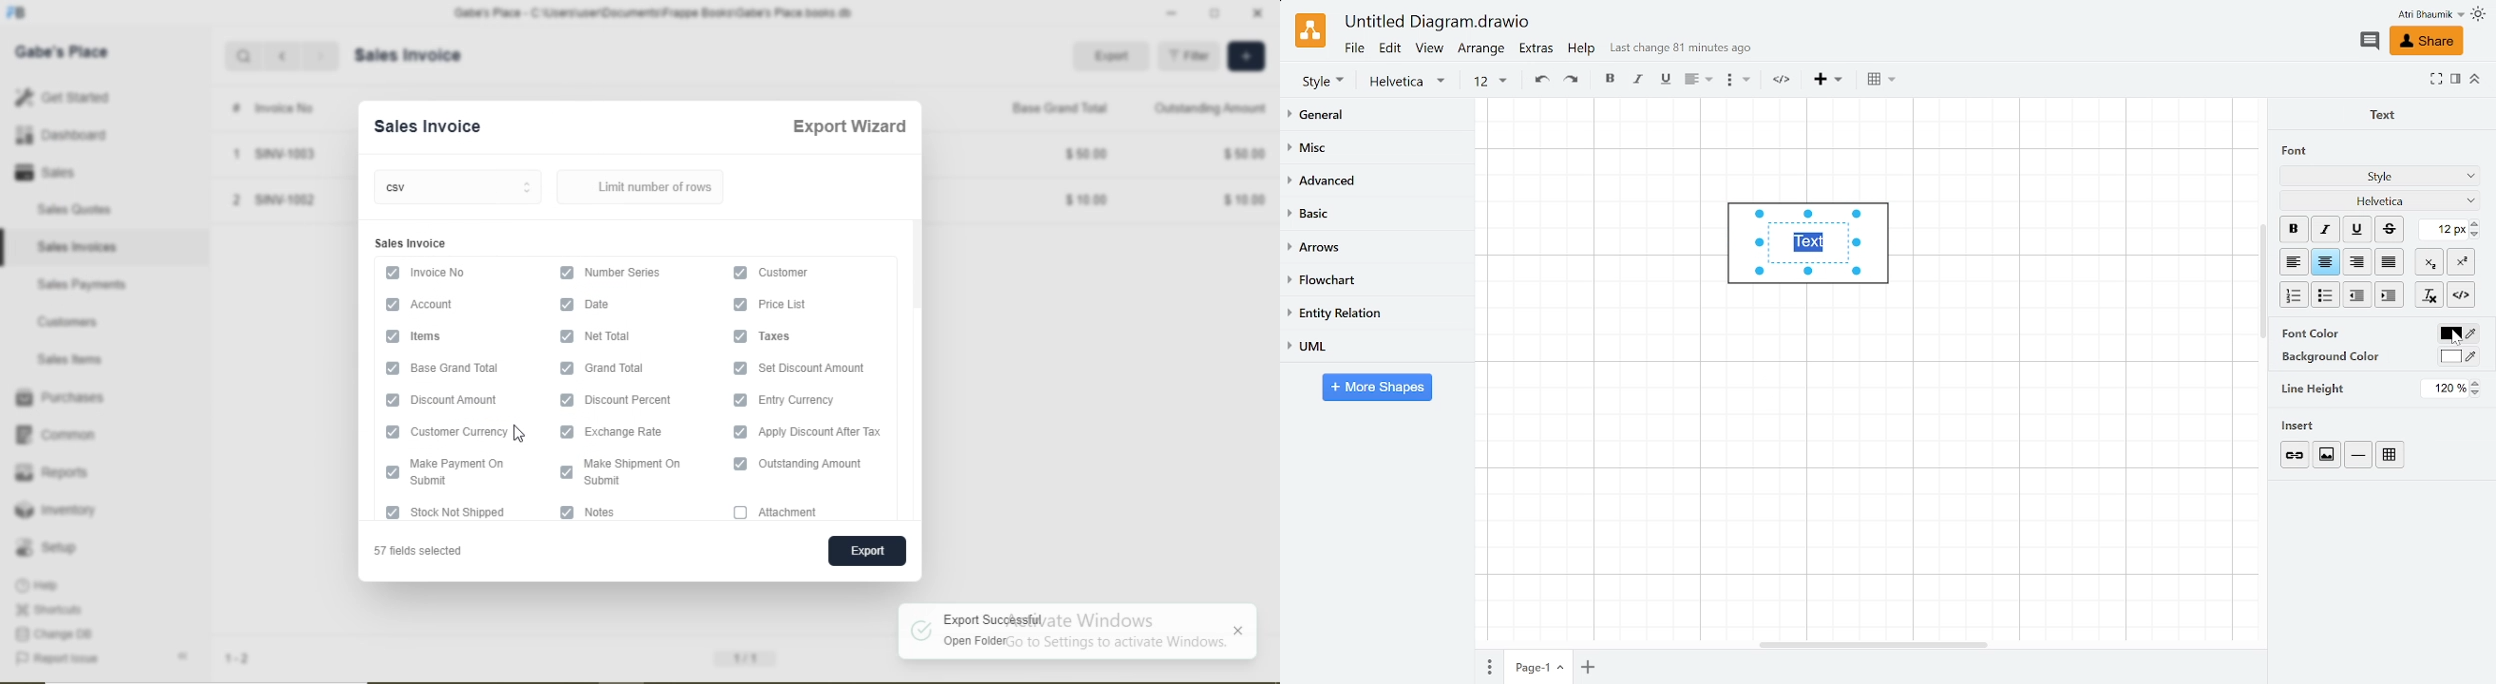 The image size is (2520, 700). What do you see at coordinates (1377, 215) in the screenshot?
I see `basic` at bounding box center [1377, 215].